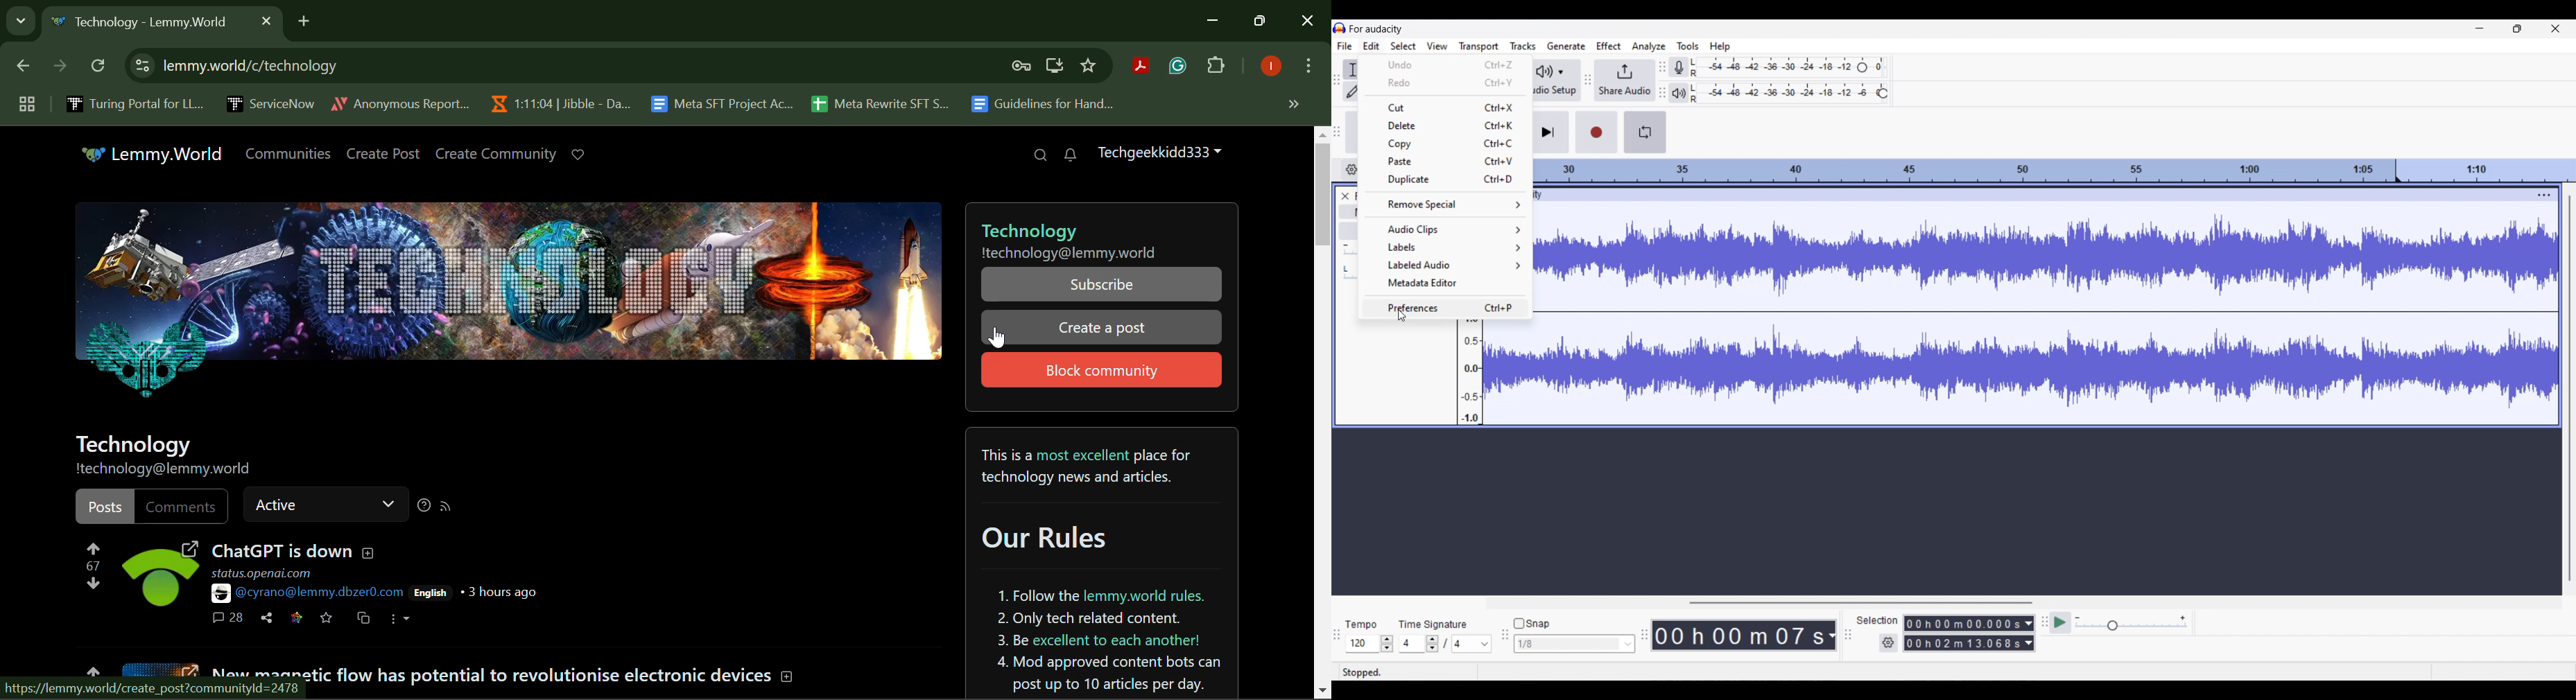 This screenshot has height=700, width=2576. Describe the element at coordinates (1345, 196) in the screenshot. I see `Close track` at that location.